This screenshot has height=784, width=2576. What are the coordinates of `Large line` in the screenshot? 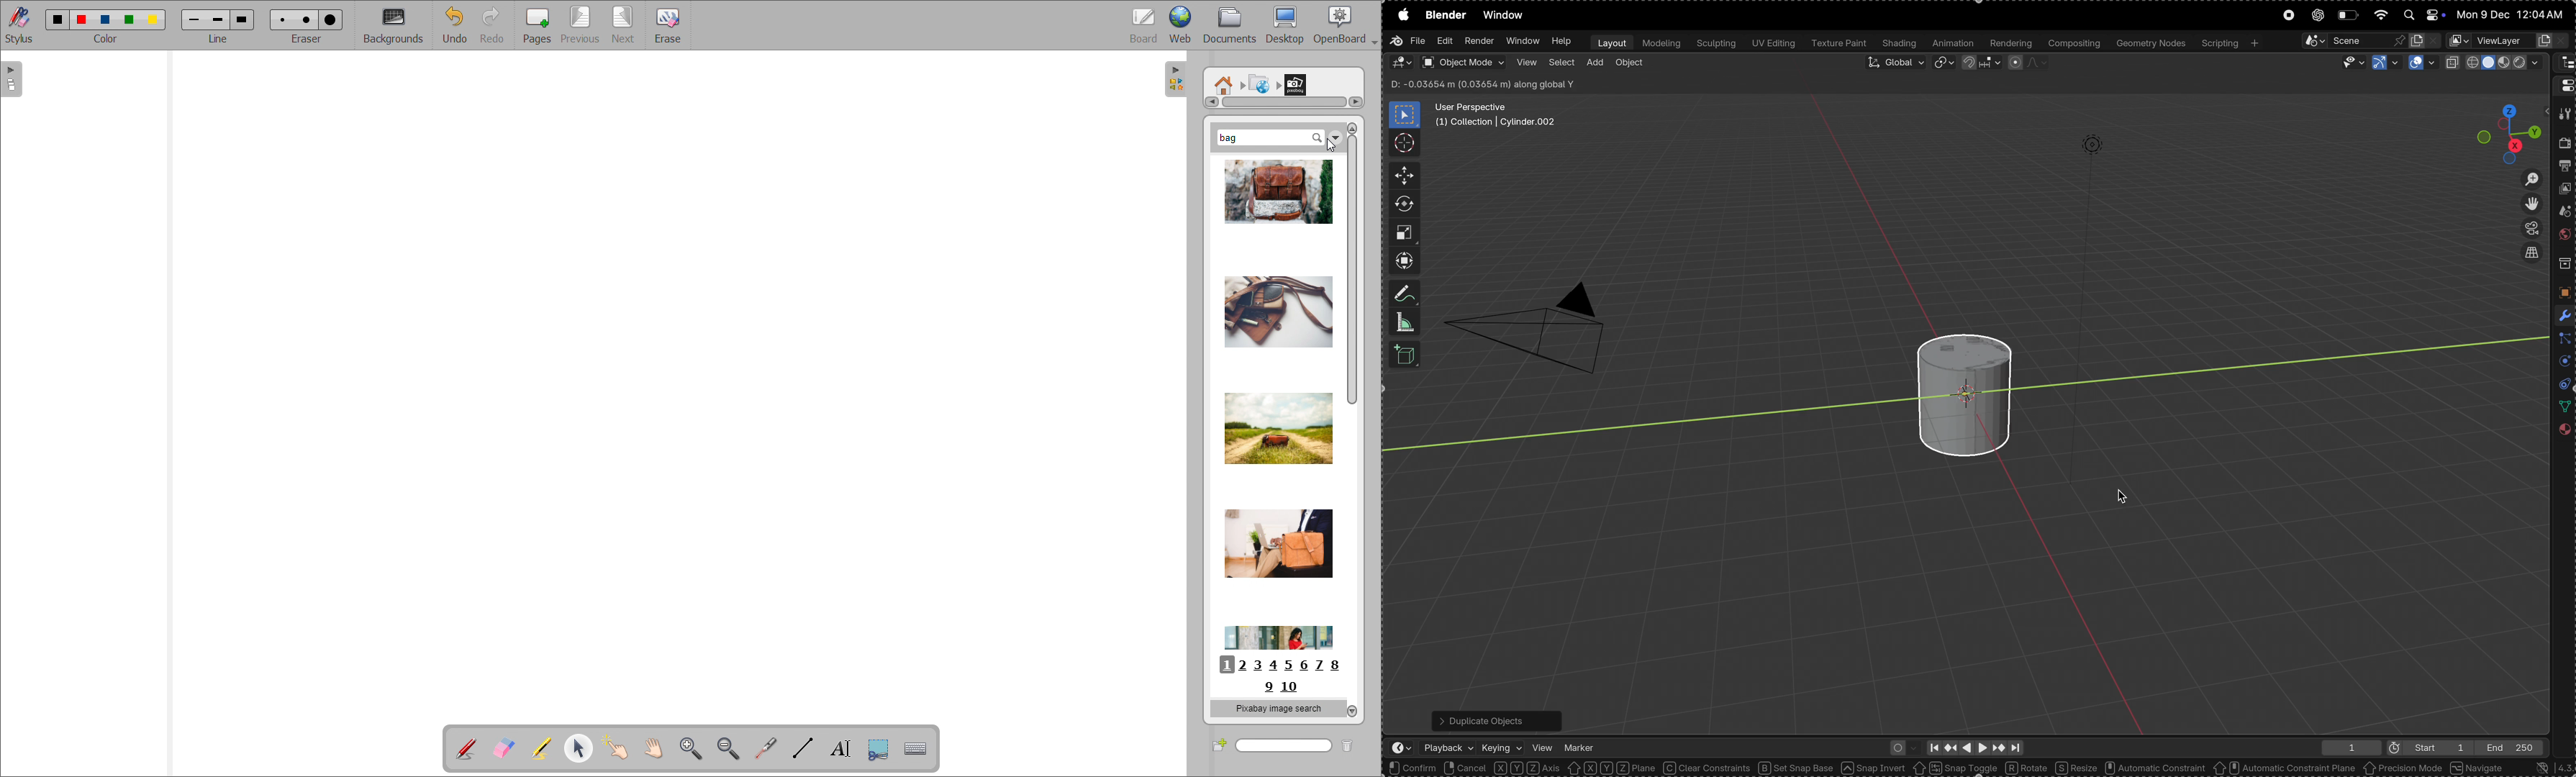 It's located at (243, 19).